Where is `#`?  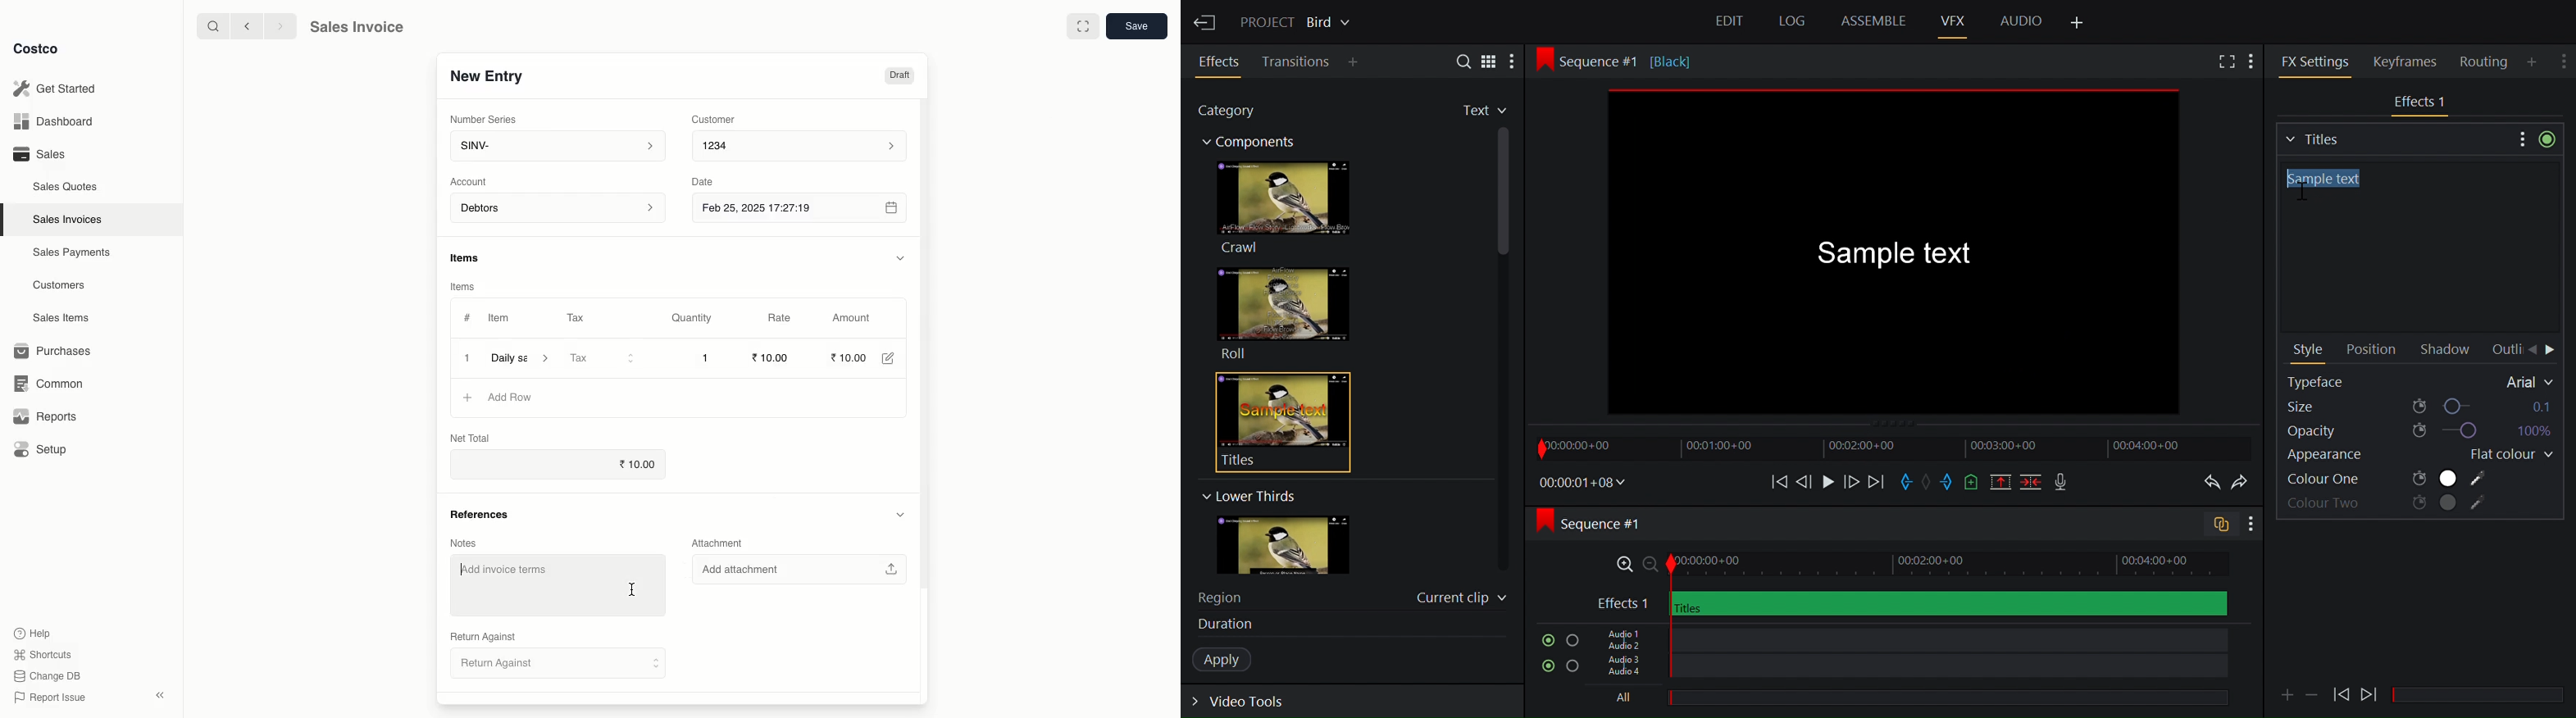
# is located at coordinates (467, 318).